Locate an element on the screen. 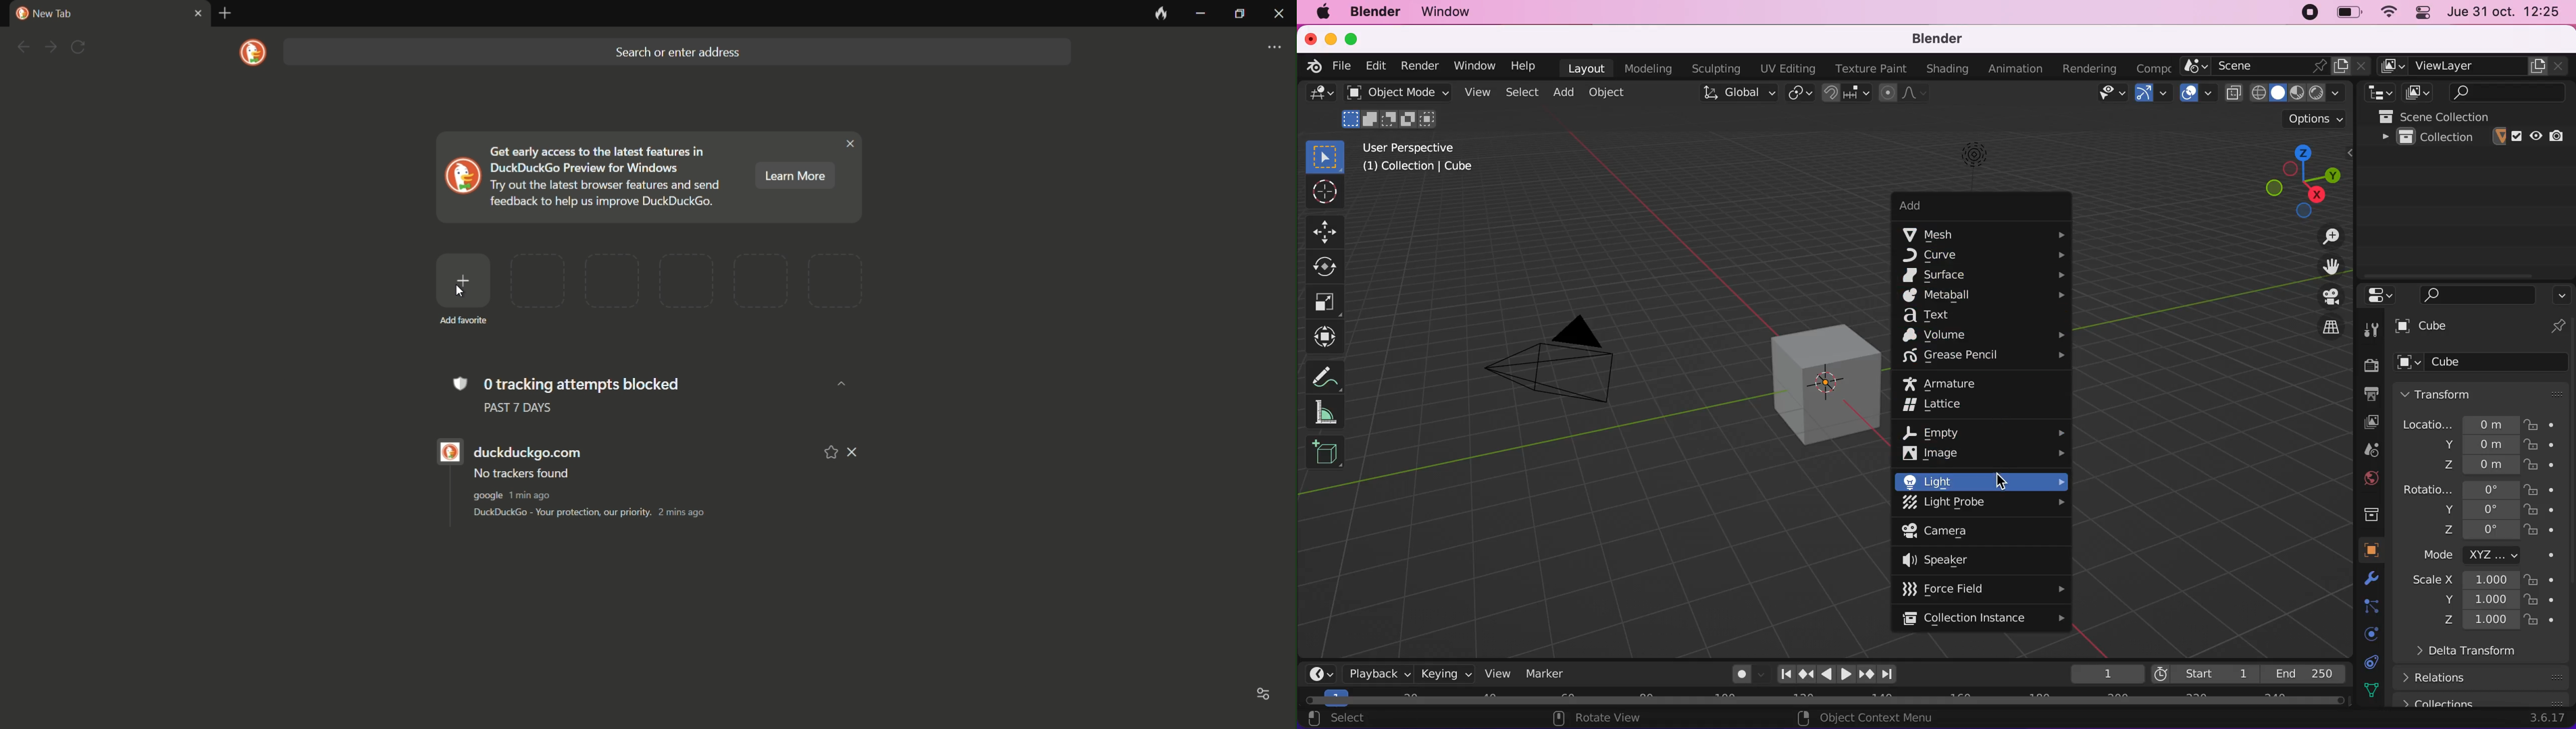 This screenshot has height=756, width=2576. minimize is located at coordinates (1200, 14).